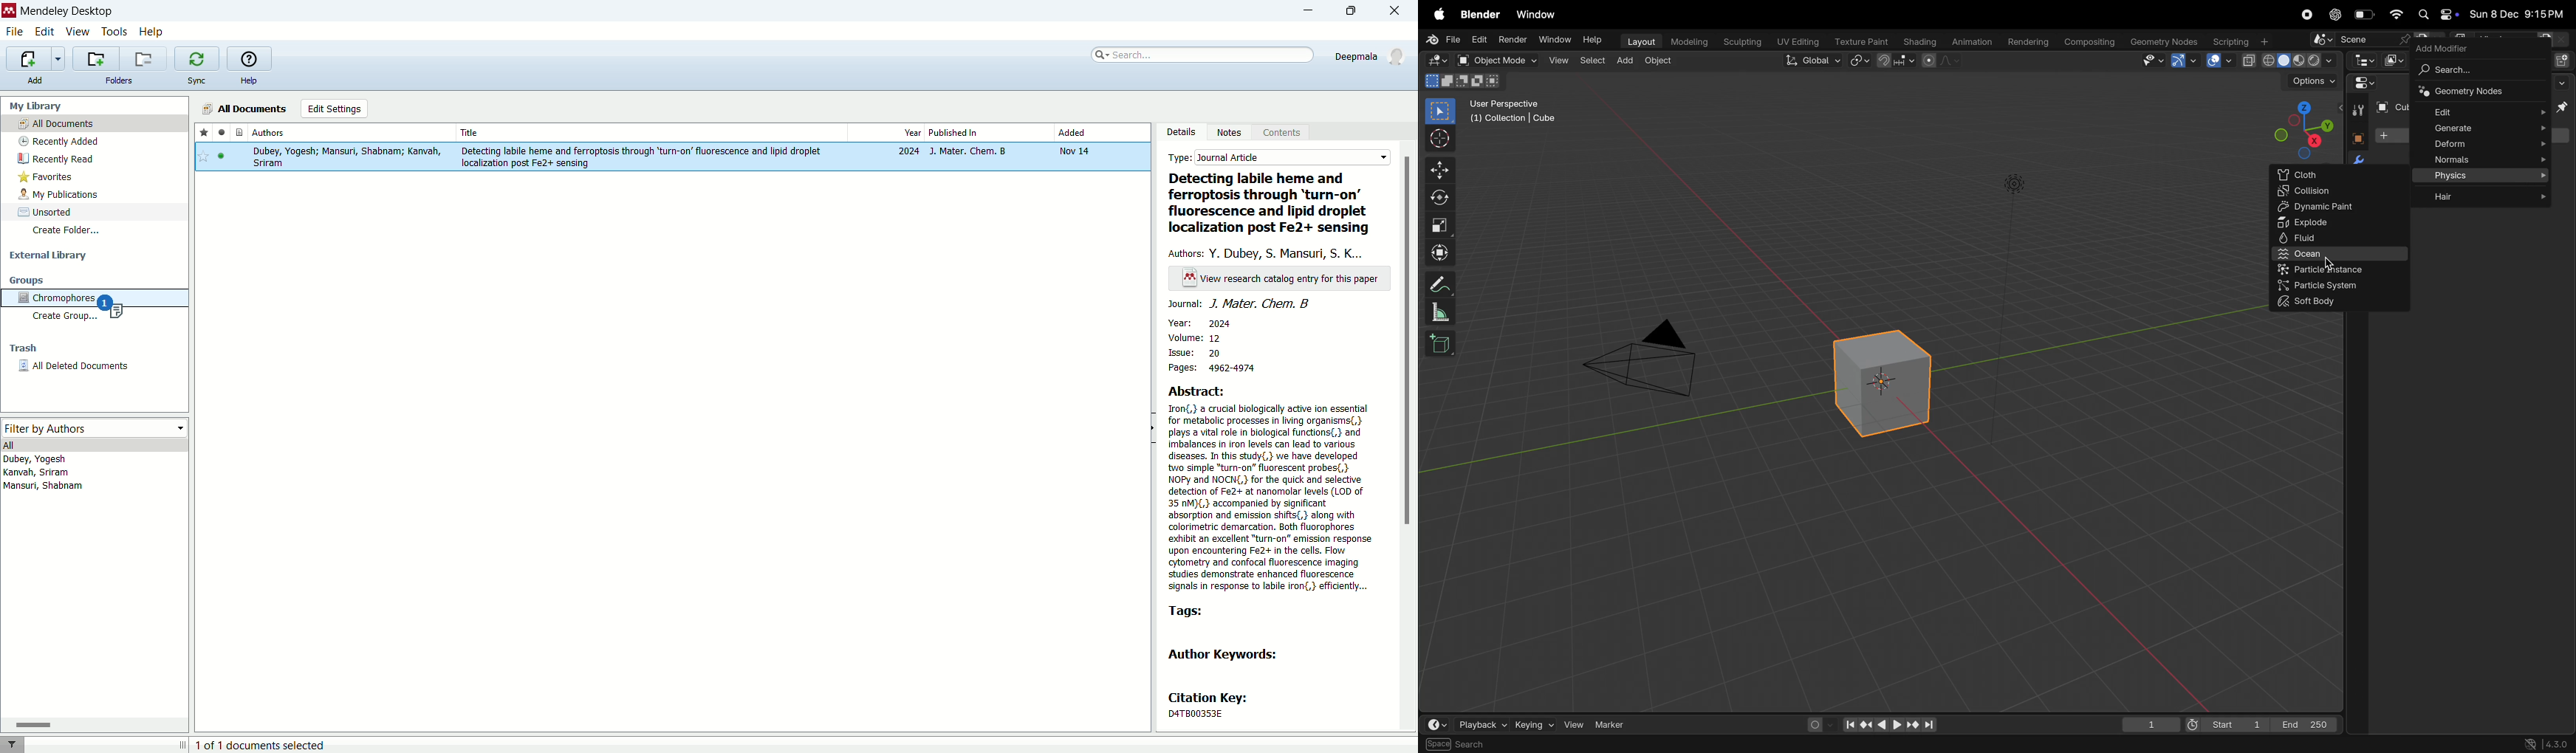 The height and width of the screenshot is (756, 2576). What do you see at coordinates (2328, 261) in the screenshot?
I see `cursor` at bounding box center [2328, 261].